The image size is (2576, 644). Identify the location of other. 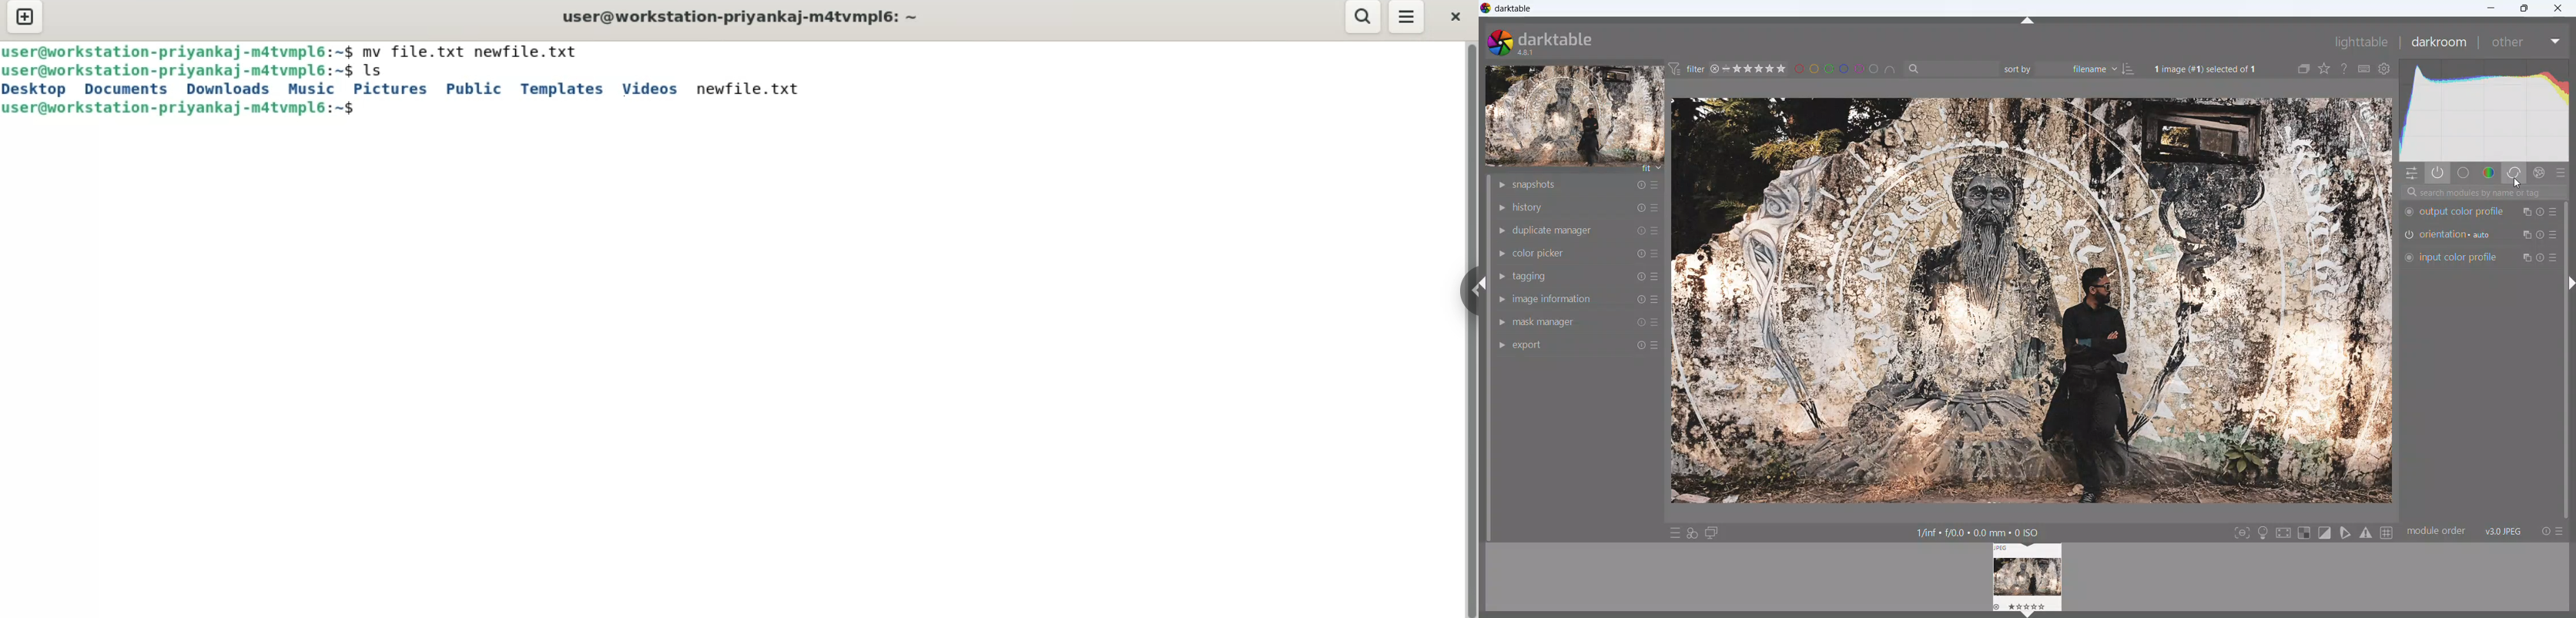
(2527, 42).